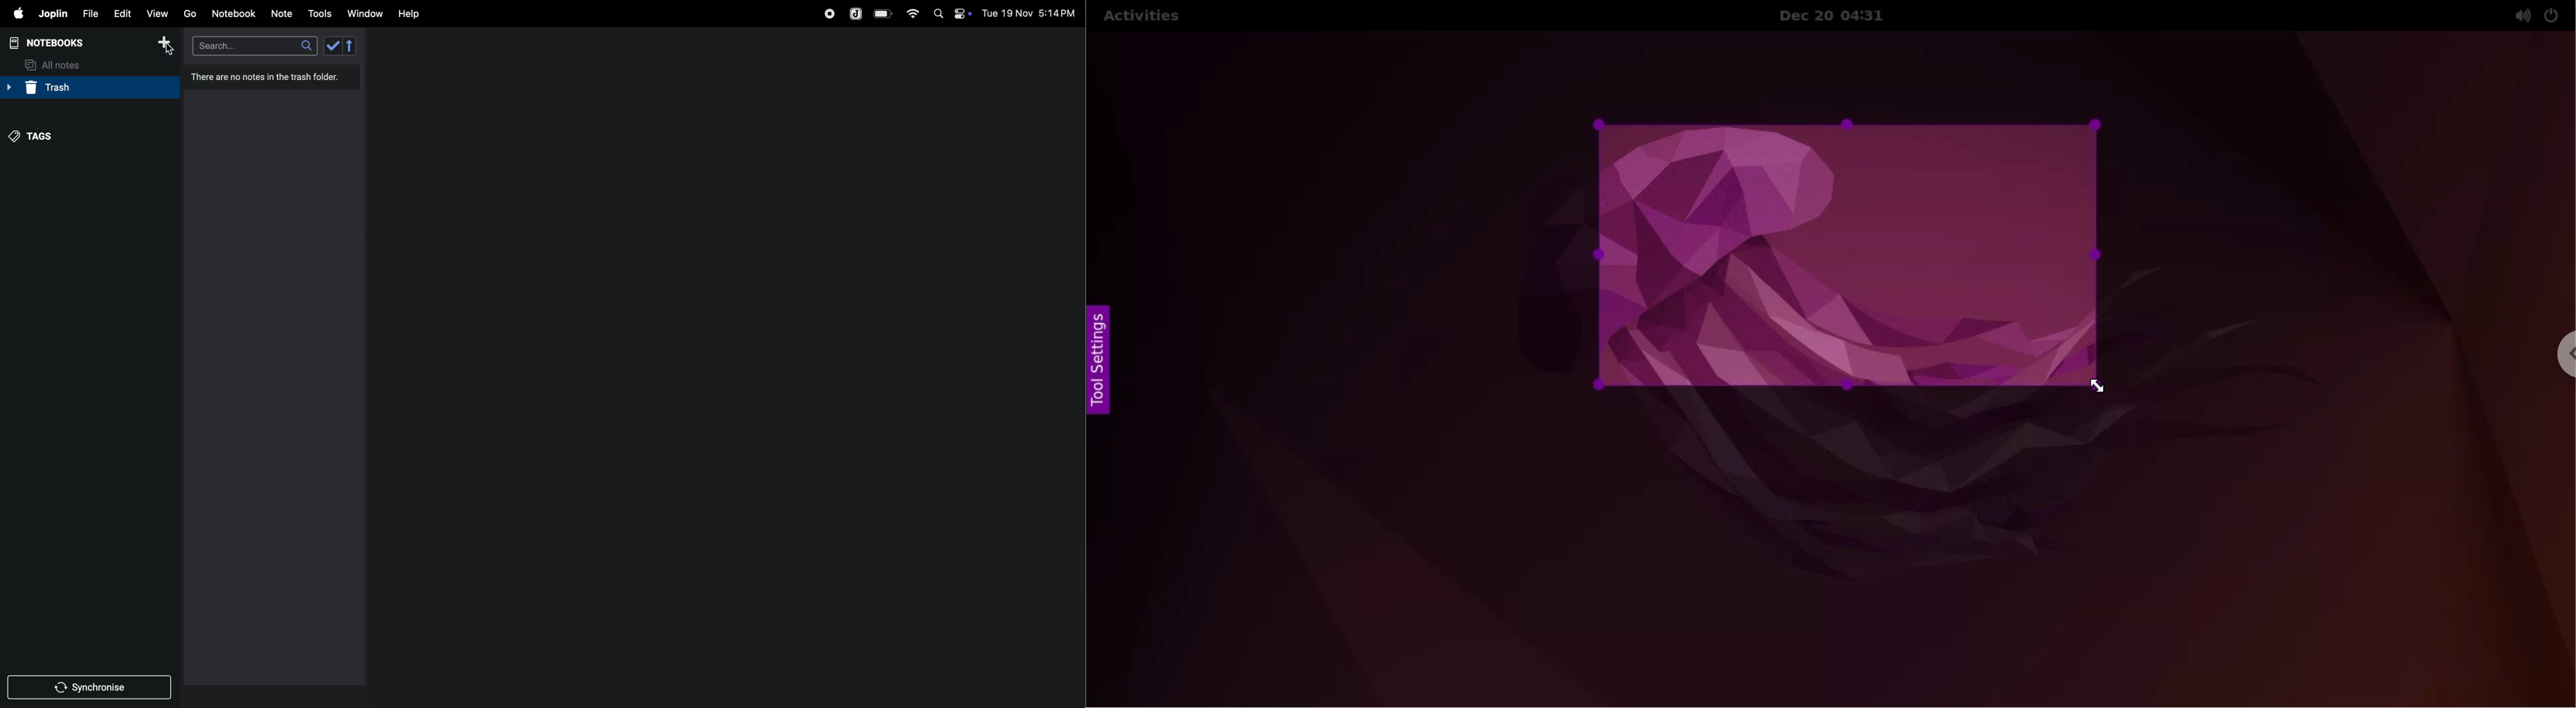 This screenshot has height=728, width=2576. I want to click on sound setting options, so click(2517, 16).